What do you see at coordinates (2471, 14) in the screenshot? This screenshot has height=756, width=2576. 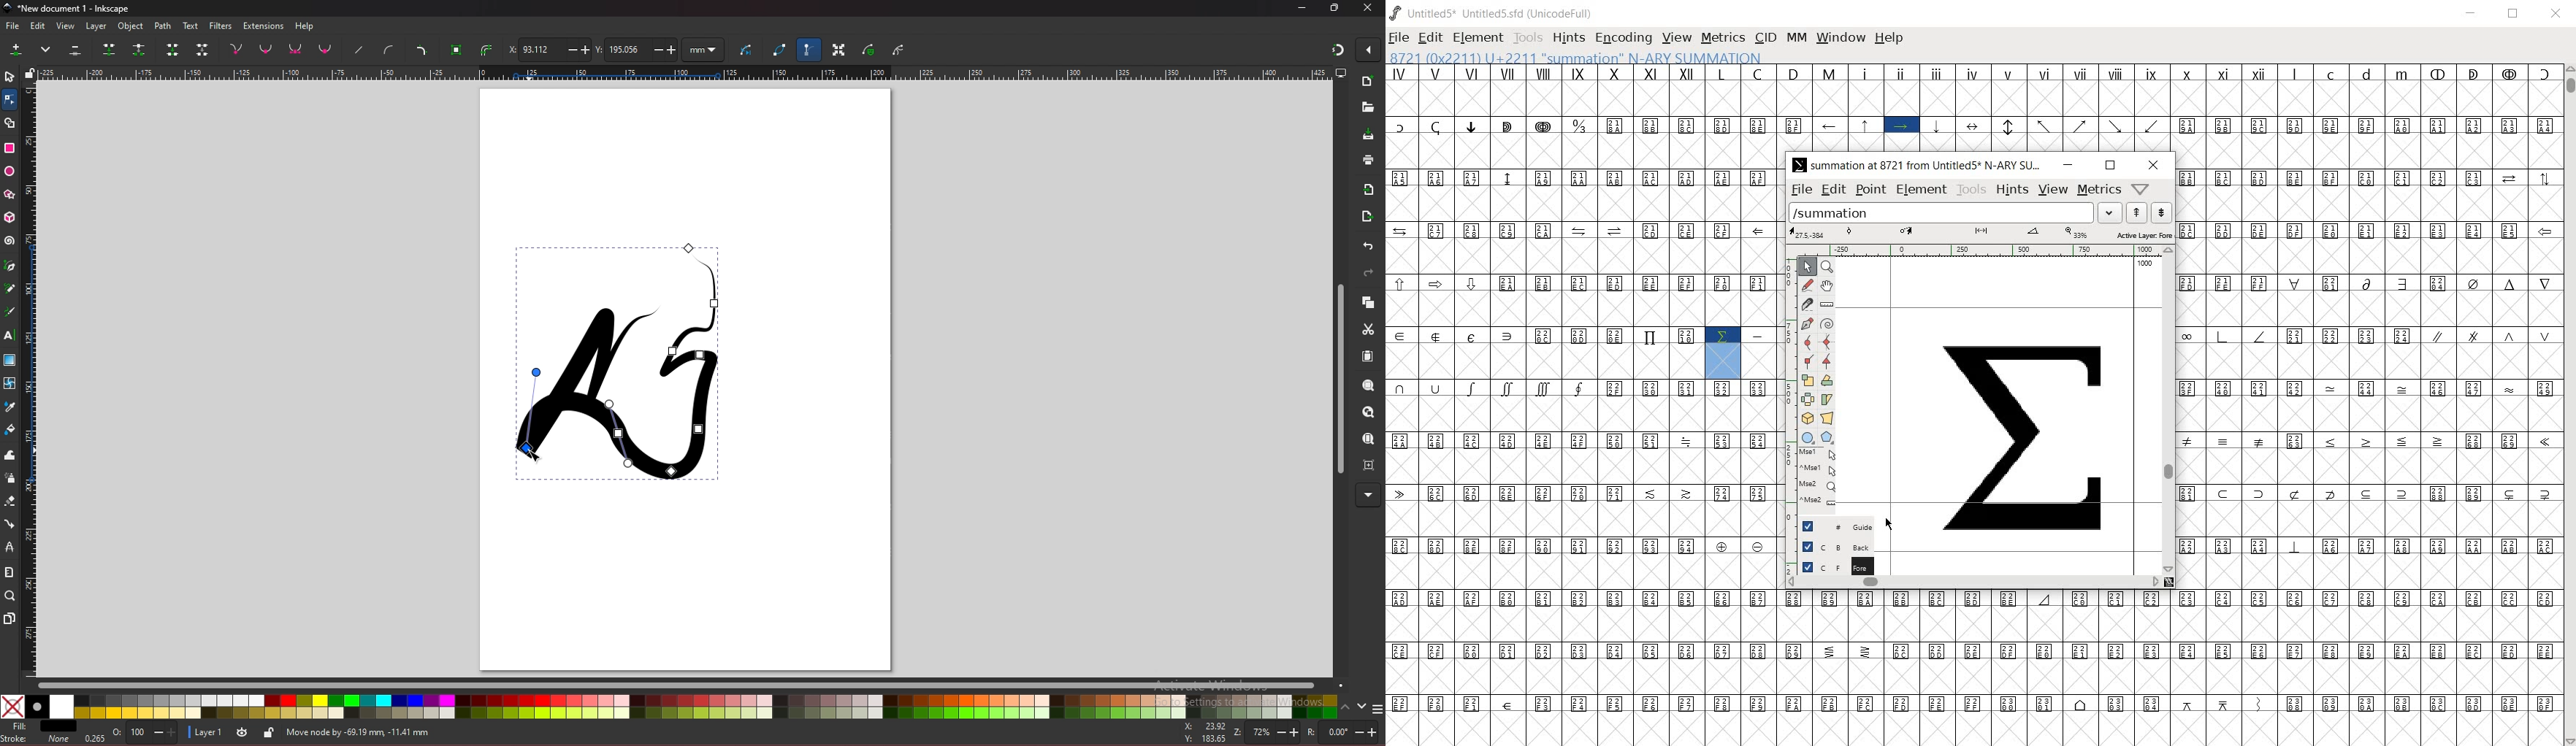 I see `MINIMIZE` at bounding box center [2471, 14].